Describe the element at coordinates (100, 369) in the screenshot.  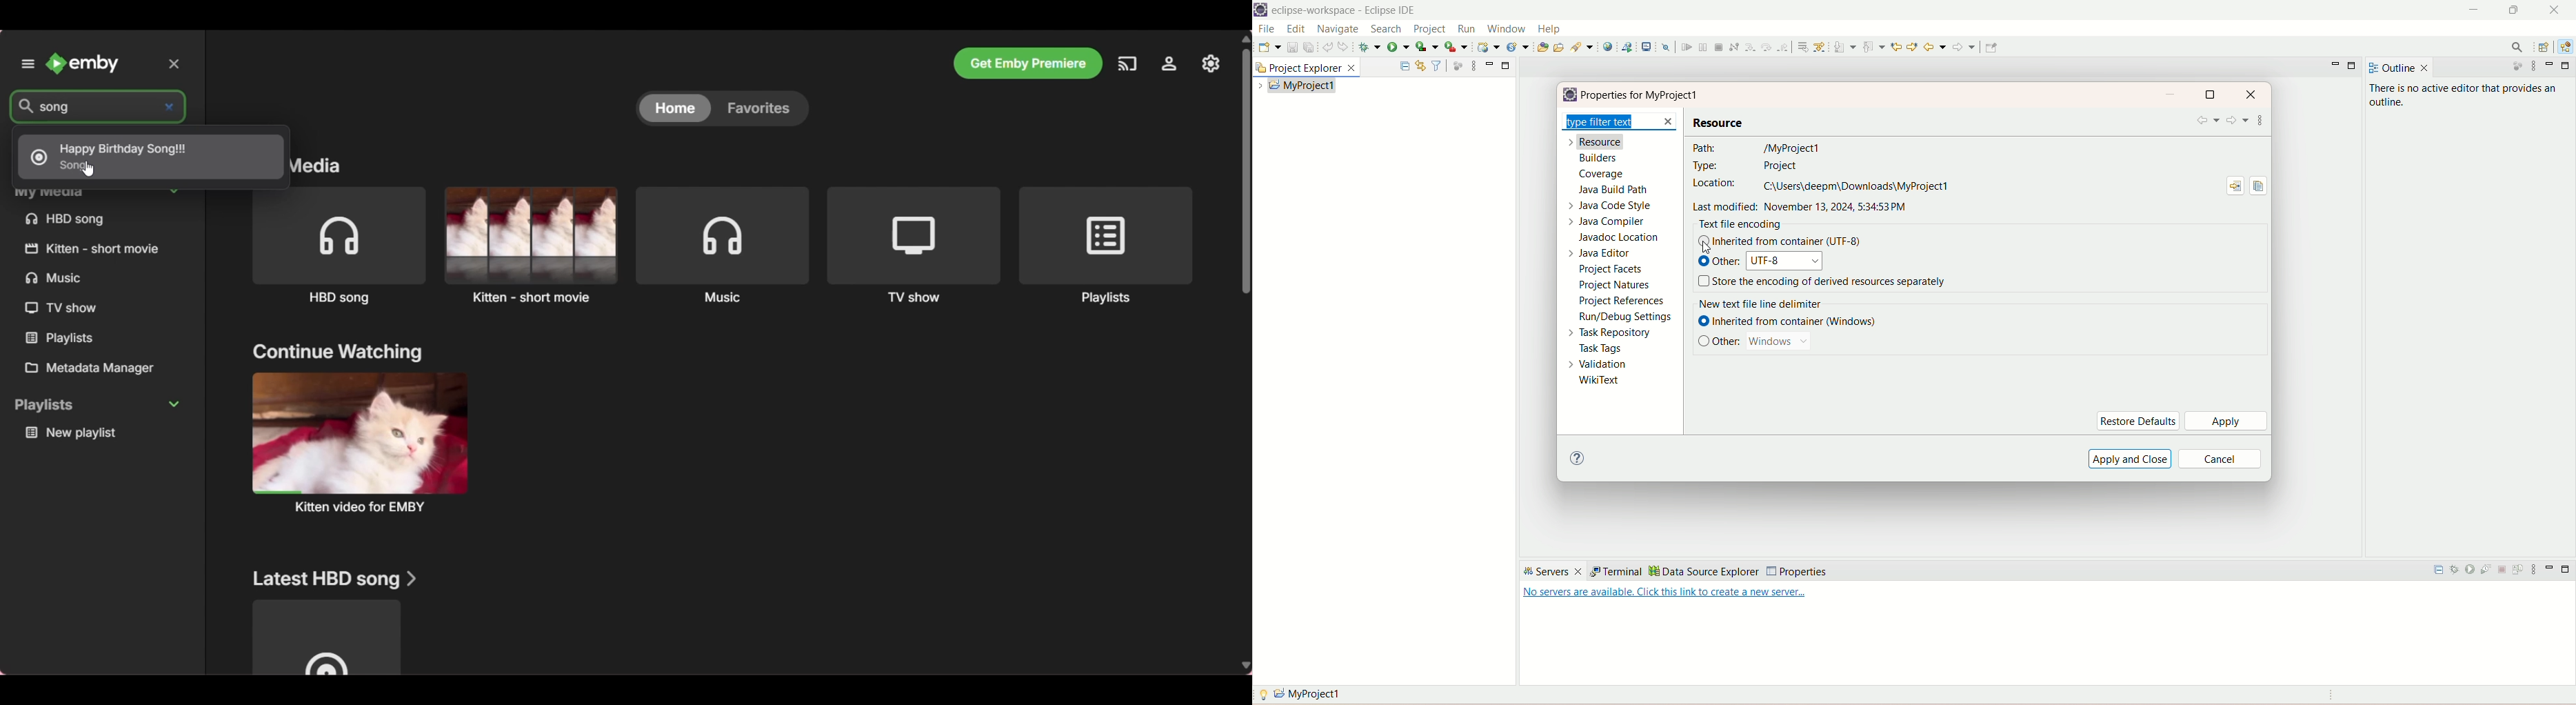
I see `Metadata manager` at that location.